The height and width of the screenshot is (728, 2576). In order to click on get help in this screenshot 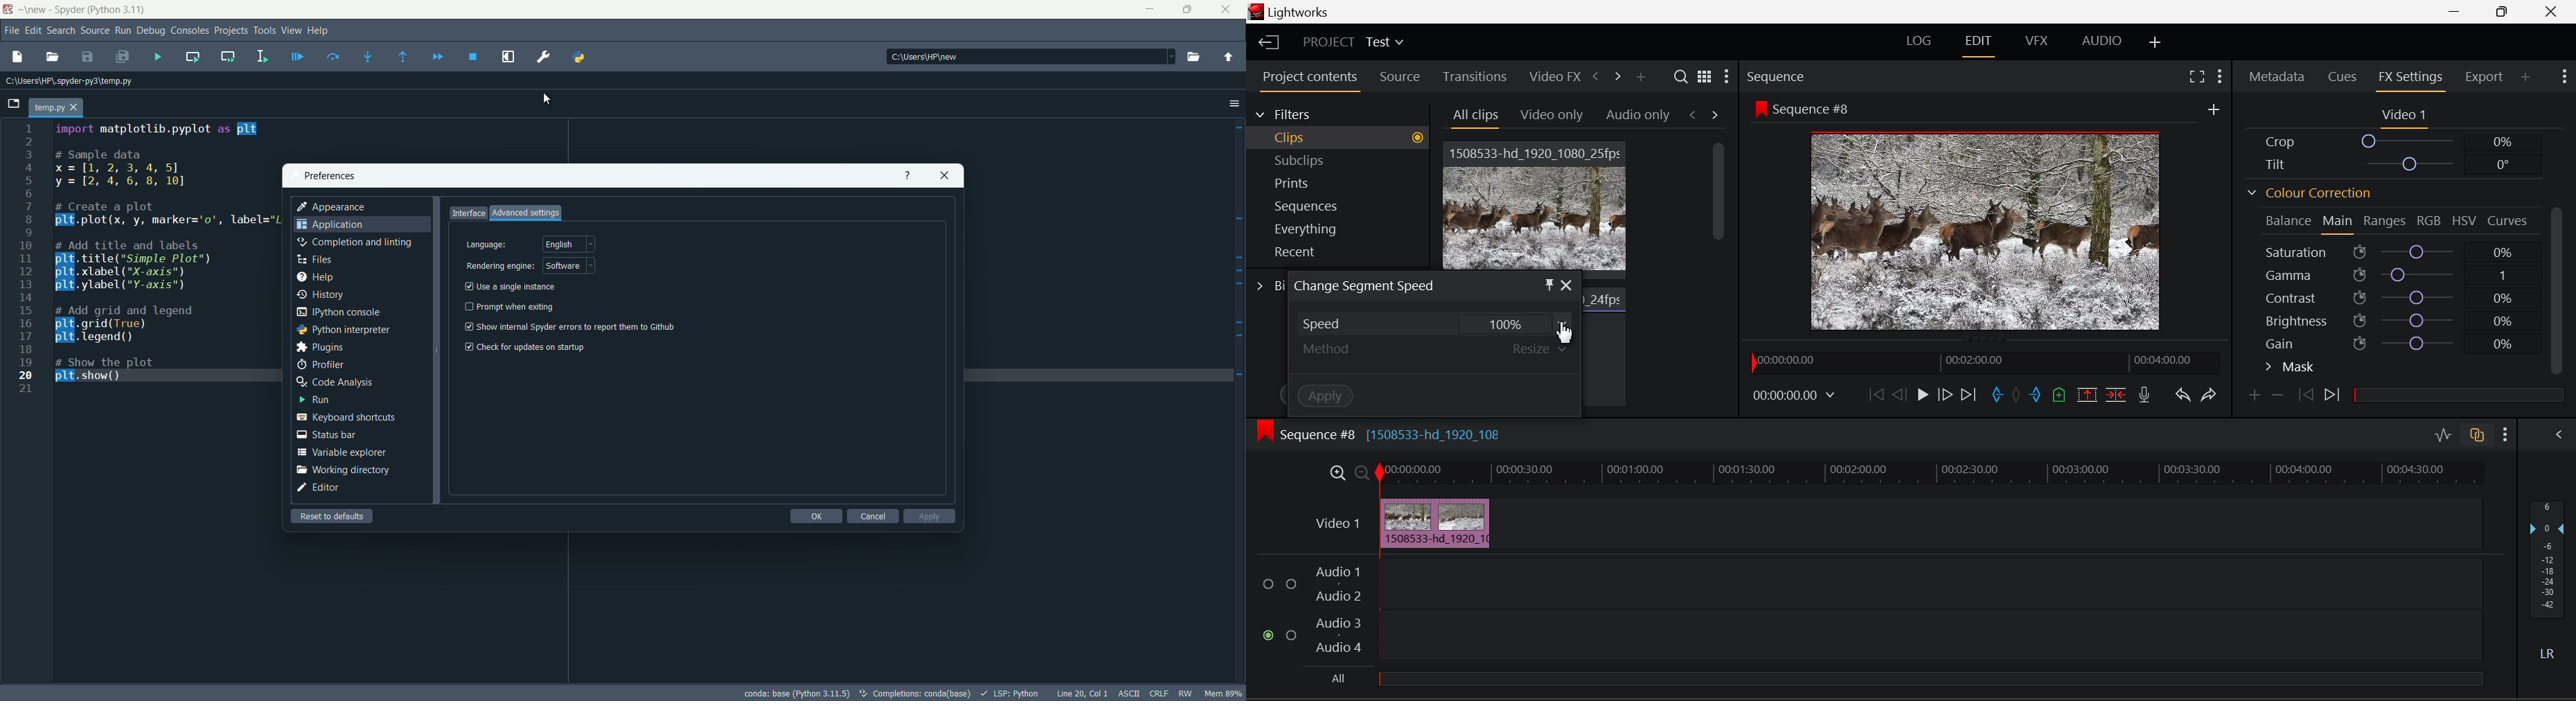, I will do `click(909, 175)`.